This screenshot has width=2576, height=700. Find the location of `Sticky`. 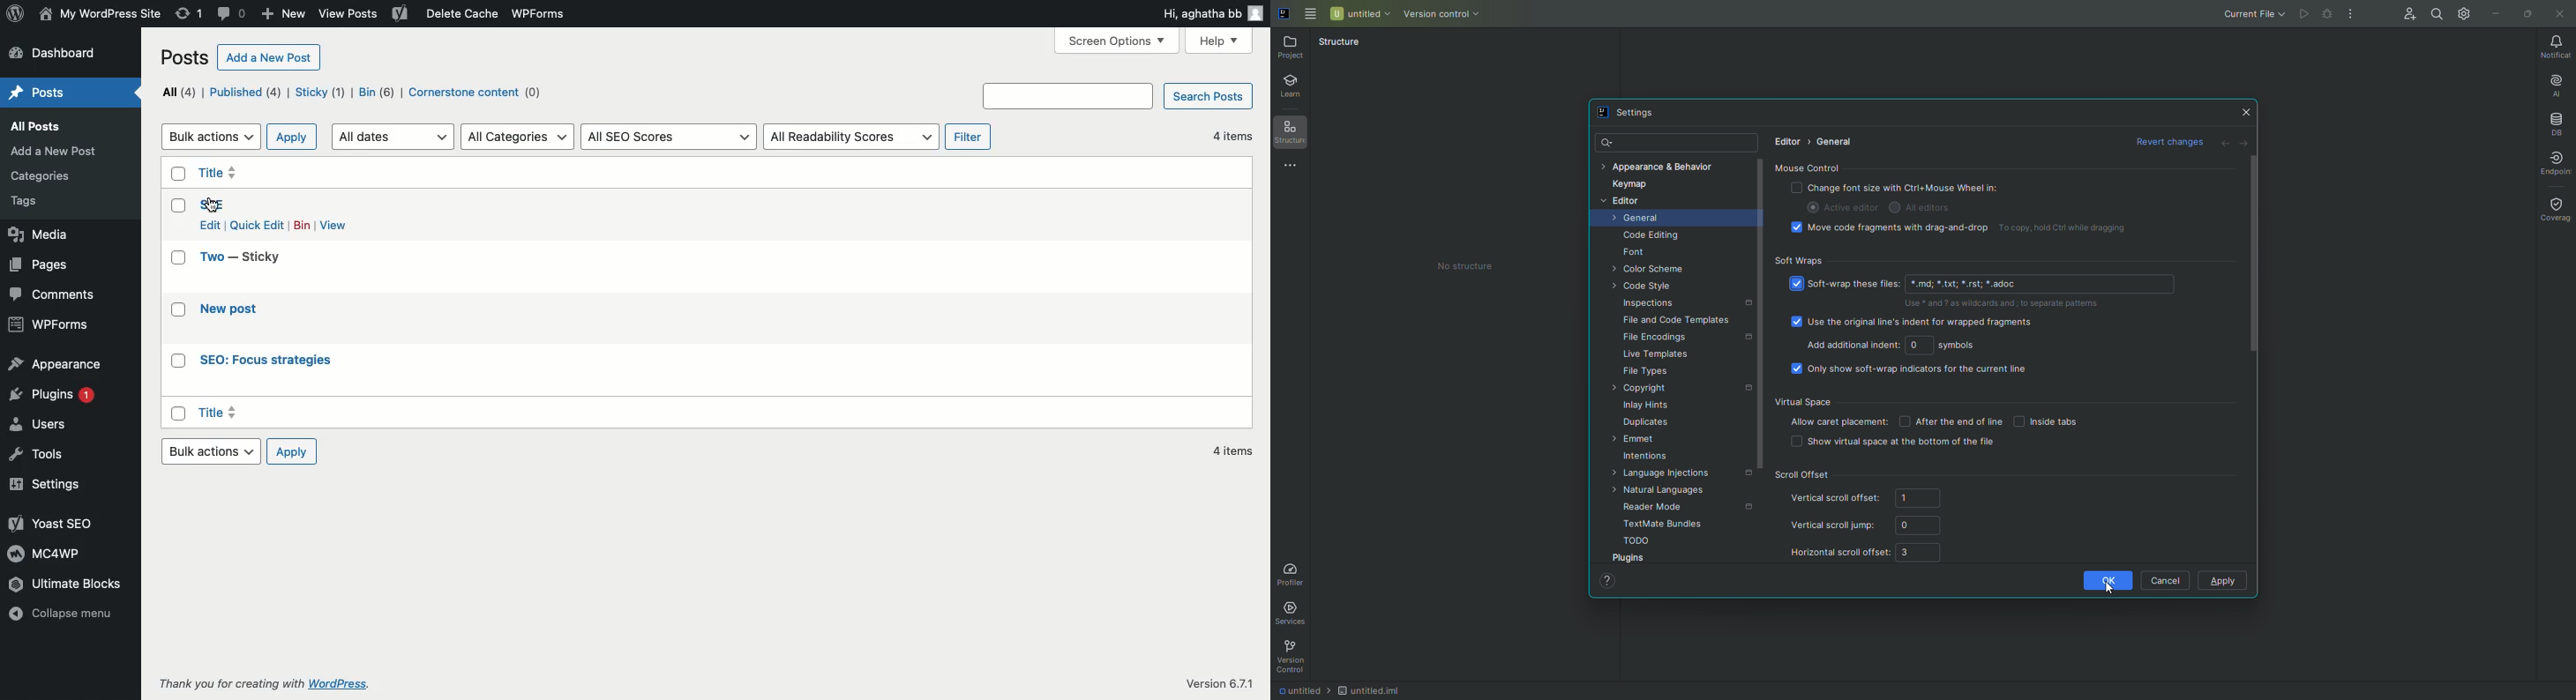

Sticky is located at coordinates (258, 257).